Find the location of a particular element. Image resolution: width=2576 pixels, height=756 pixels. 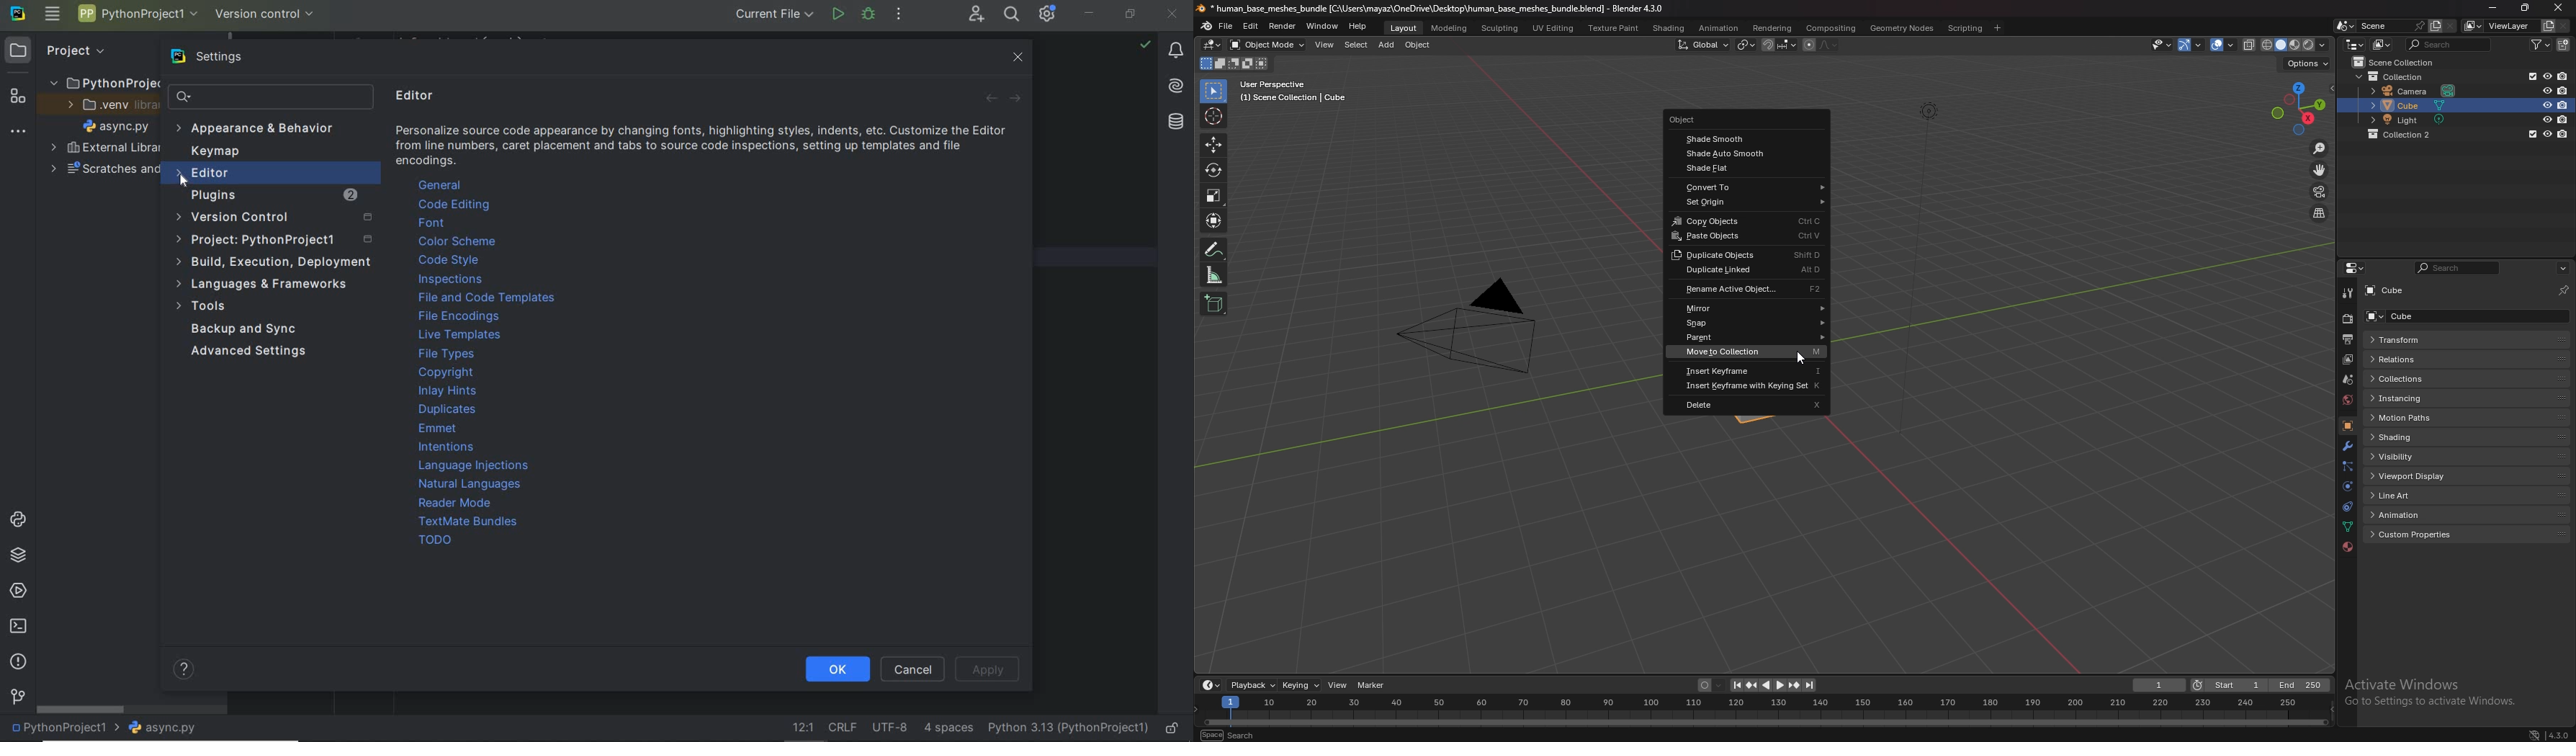

instancing is located at coordinates (2417, 398).